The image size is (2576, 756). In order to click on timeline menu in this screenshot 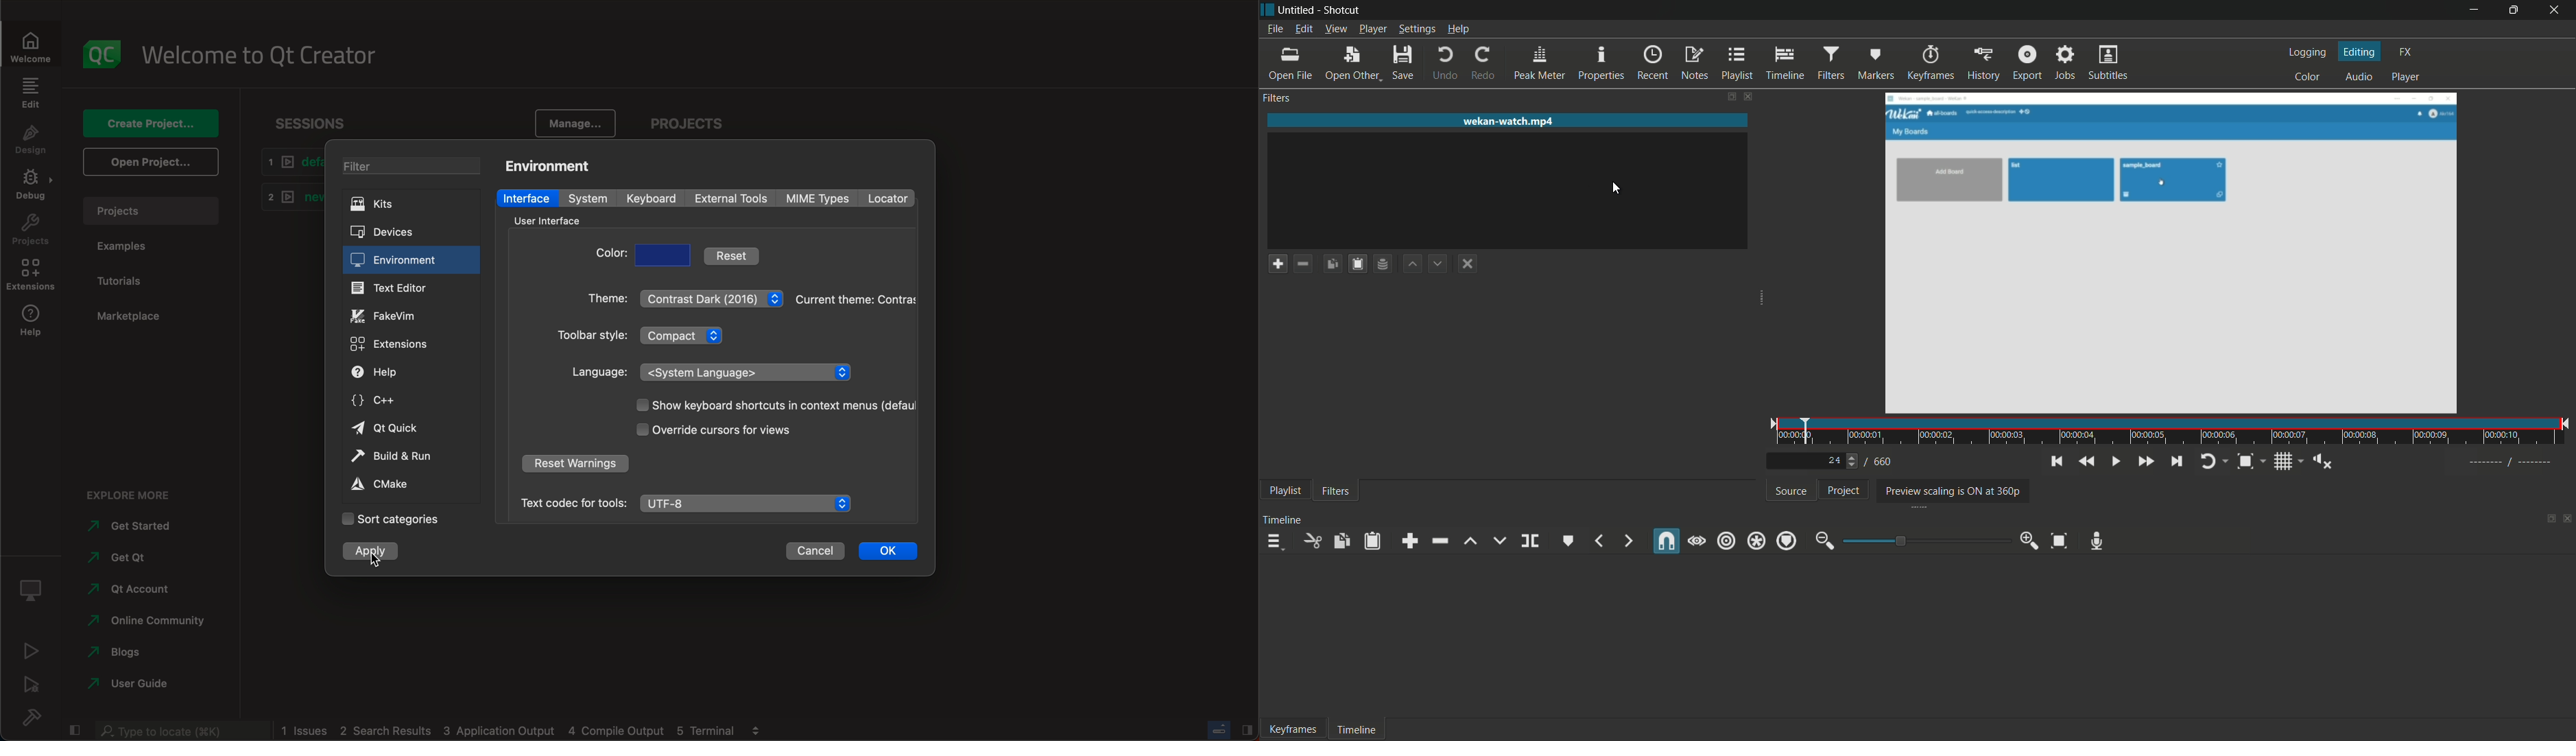, I will do `click(1276, 541)`.